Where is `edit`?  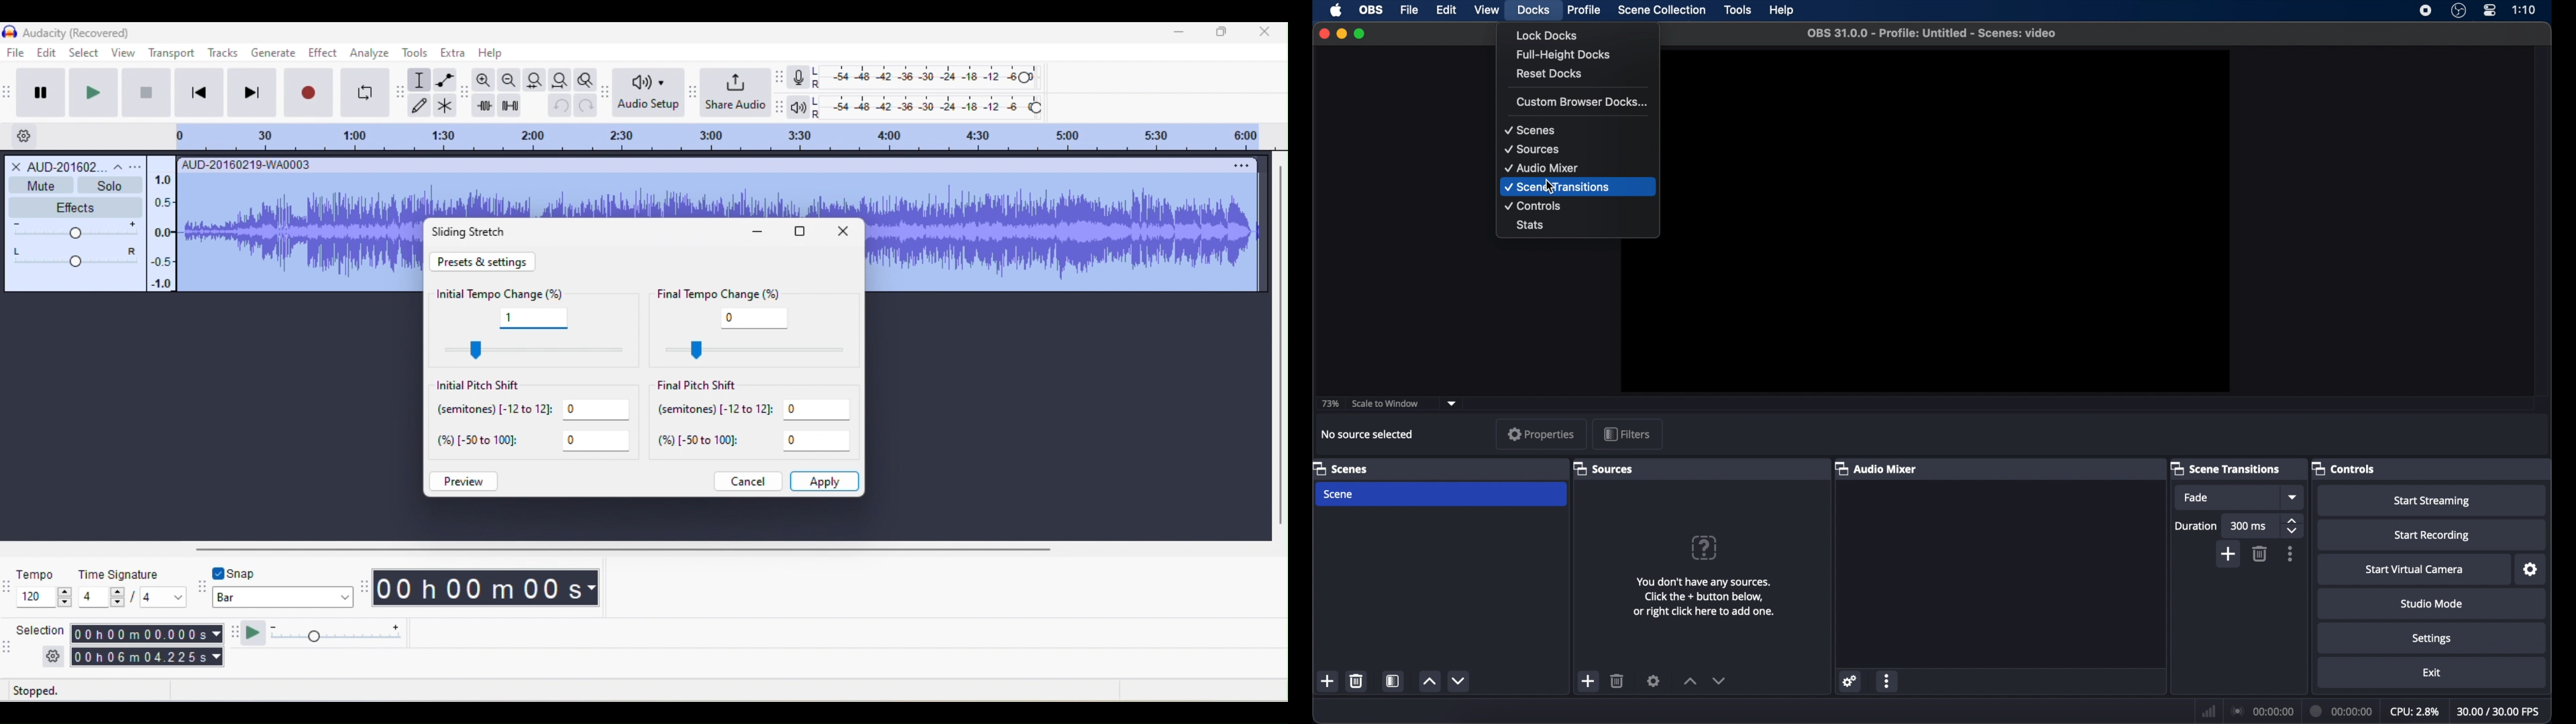 edit is located at coordinates (1446, 9).